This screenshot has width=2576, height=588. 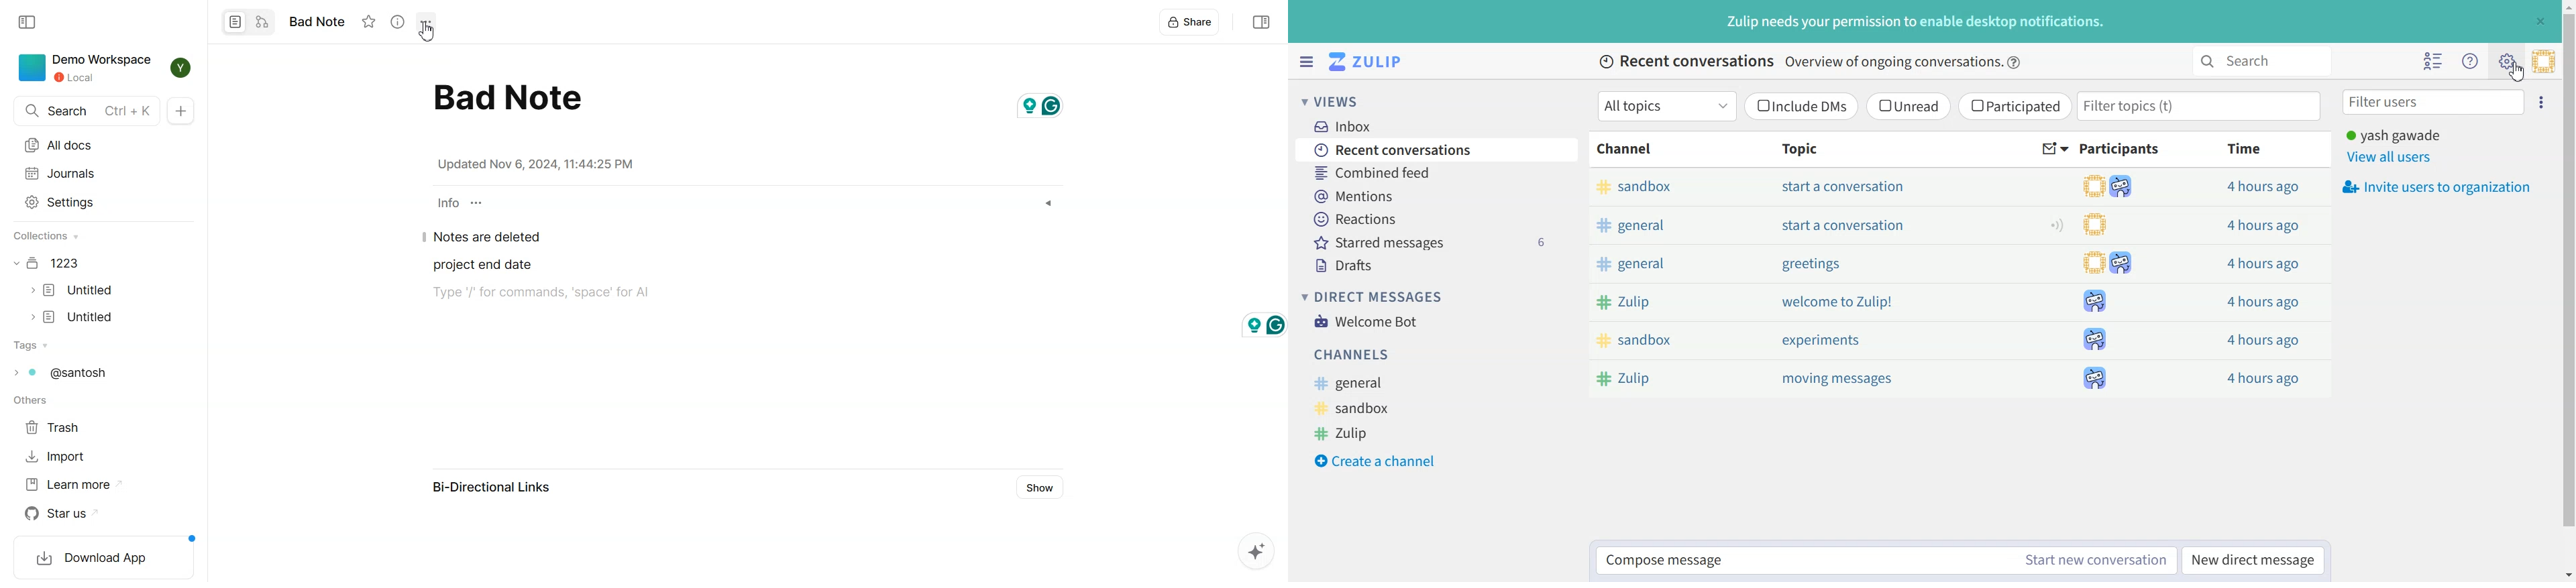 I want to click on participants, so click(x=2114, y=282).